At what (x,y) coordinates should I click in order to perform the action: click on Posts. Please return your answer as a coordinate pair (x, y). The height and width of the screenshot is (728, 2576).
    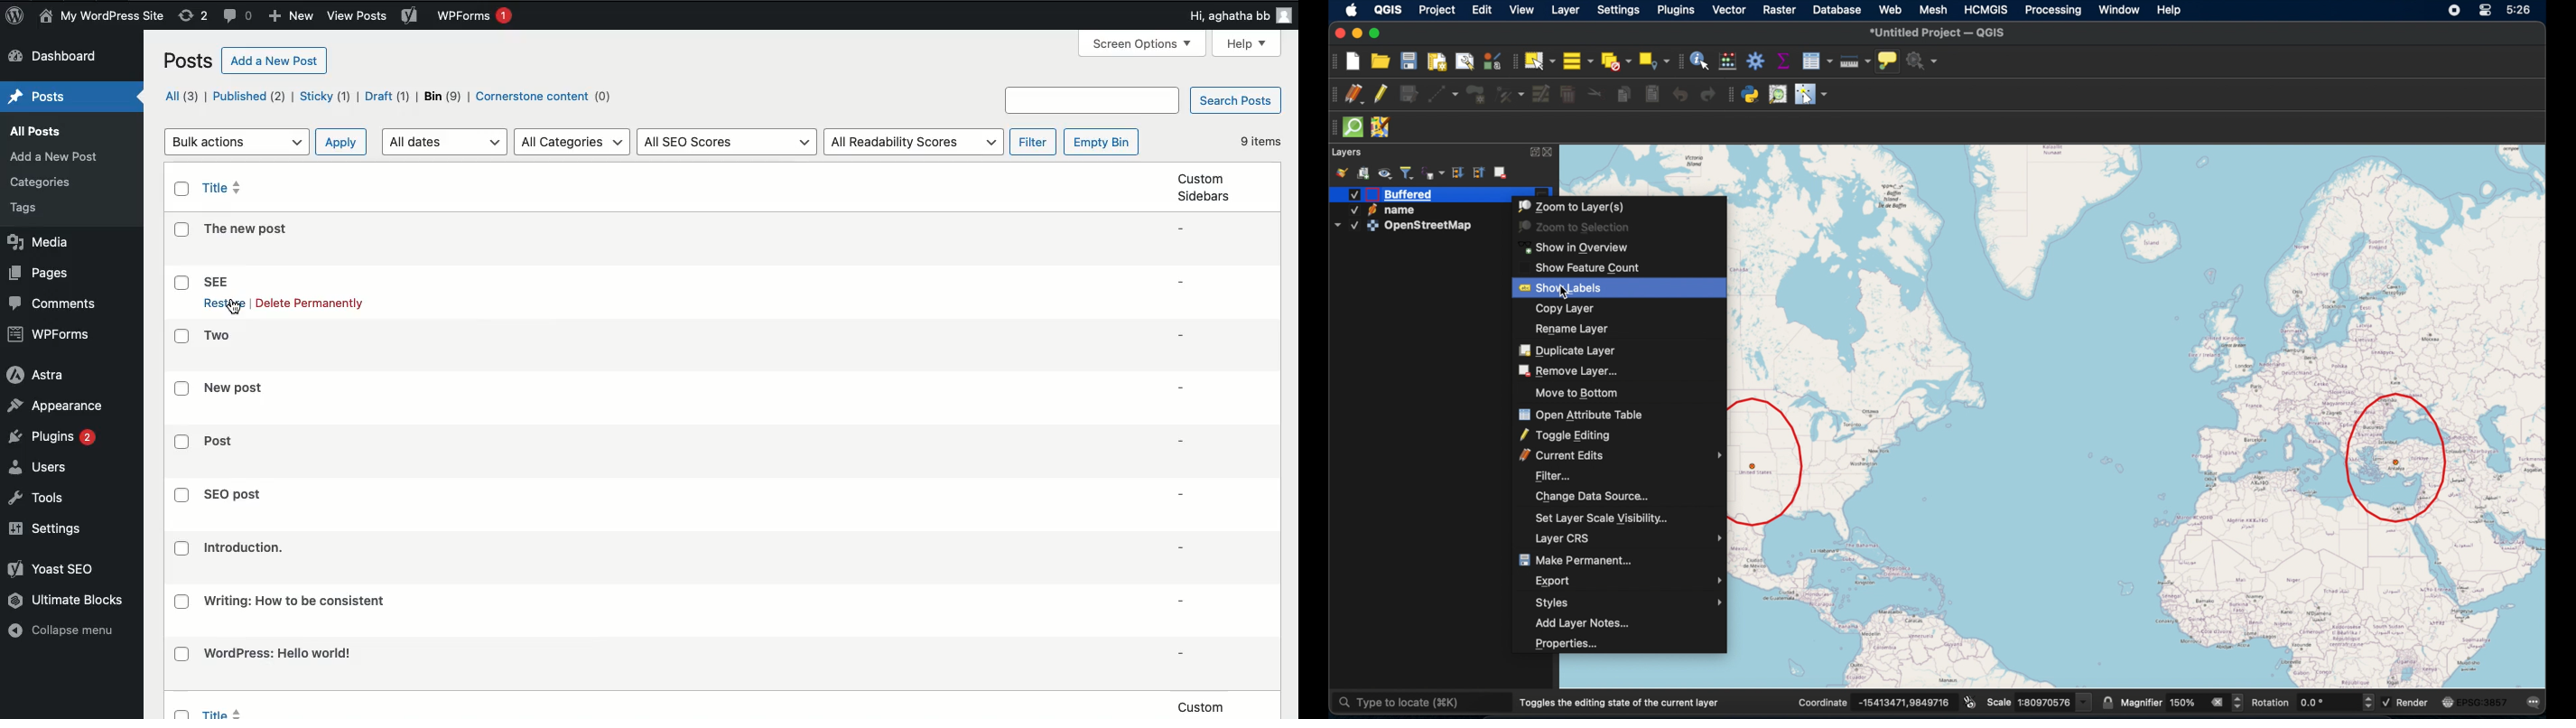
    Looking at the image, I should click on (190, 61).